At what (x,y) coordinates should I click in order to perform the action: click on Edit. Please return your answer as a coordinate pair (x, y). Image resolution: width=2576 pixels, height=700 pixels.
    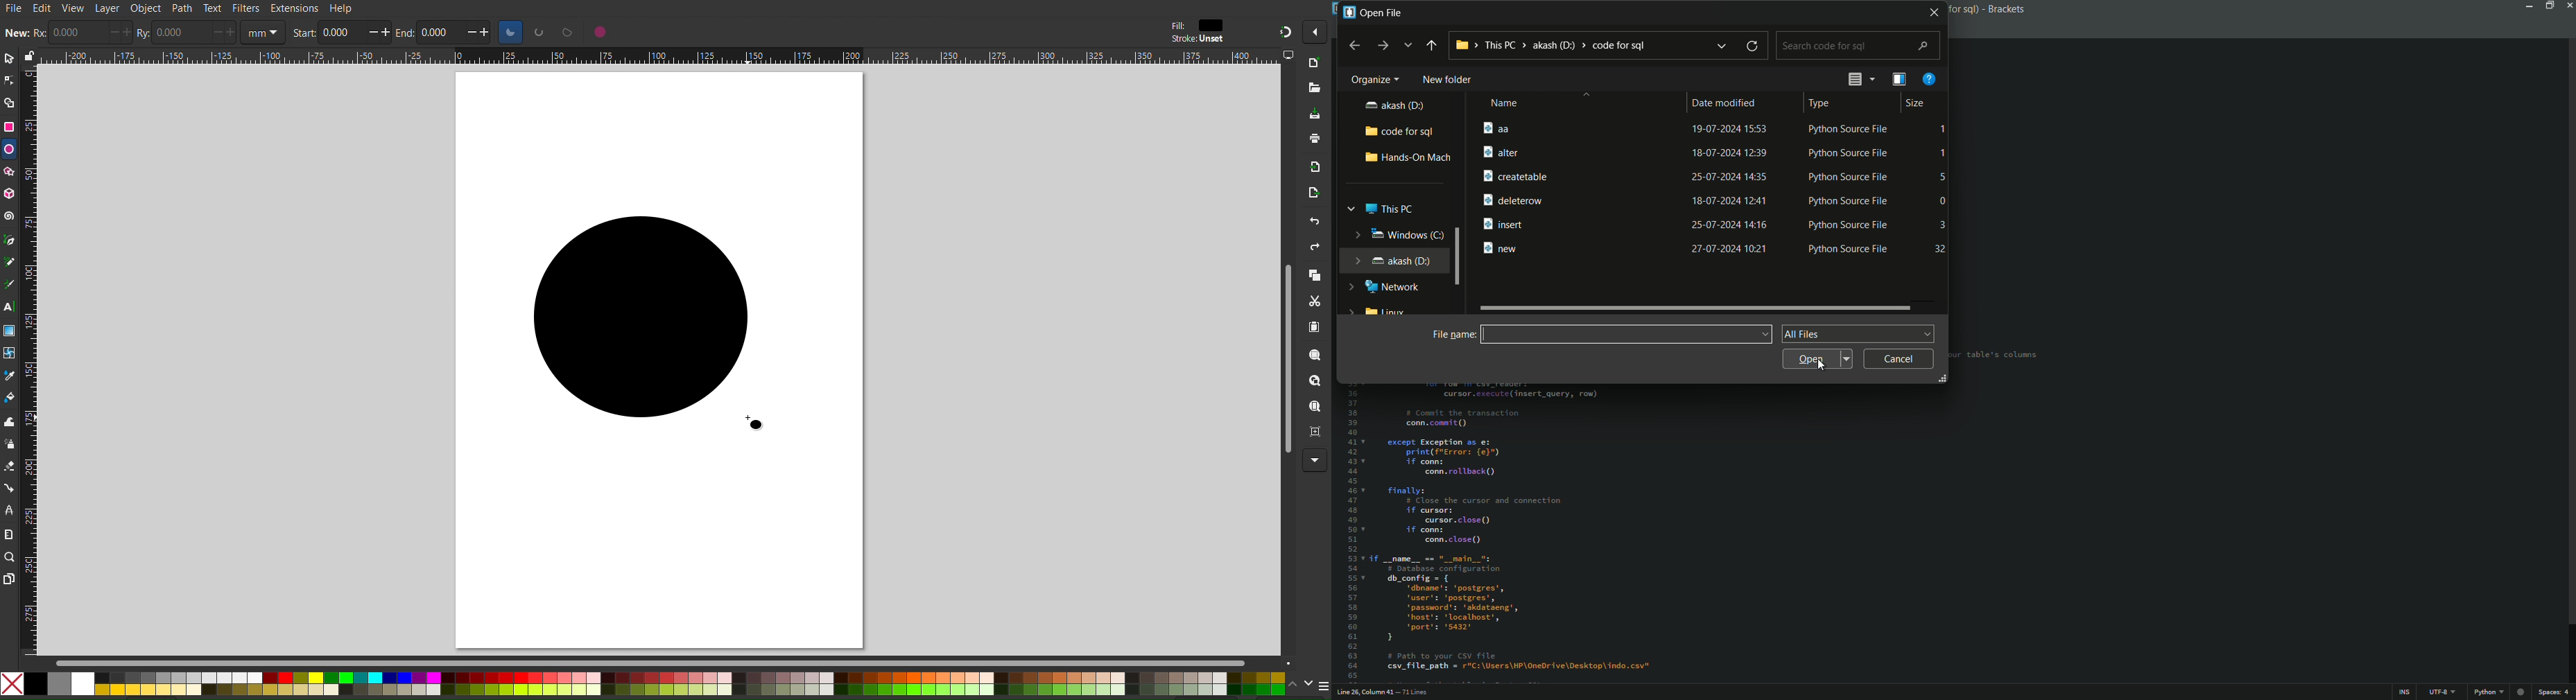
    Looking at the image, I should click on (42, 8).